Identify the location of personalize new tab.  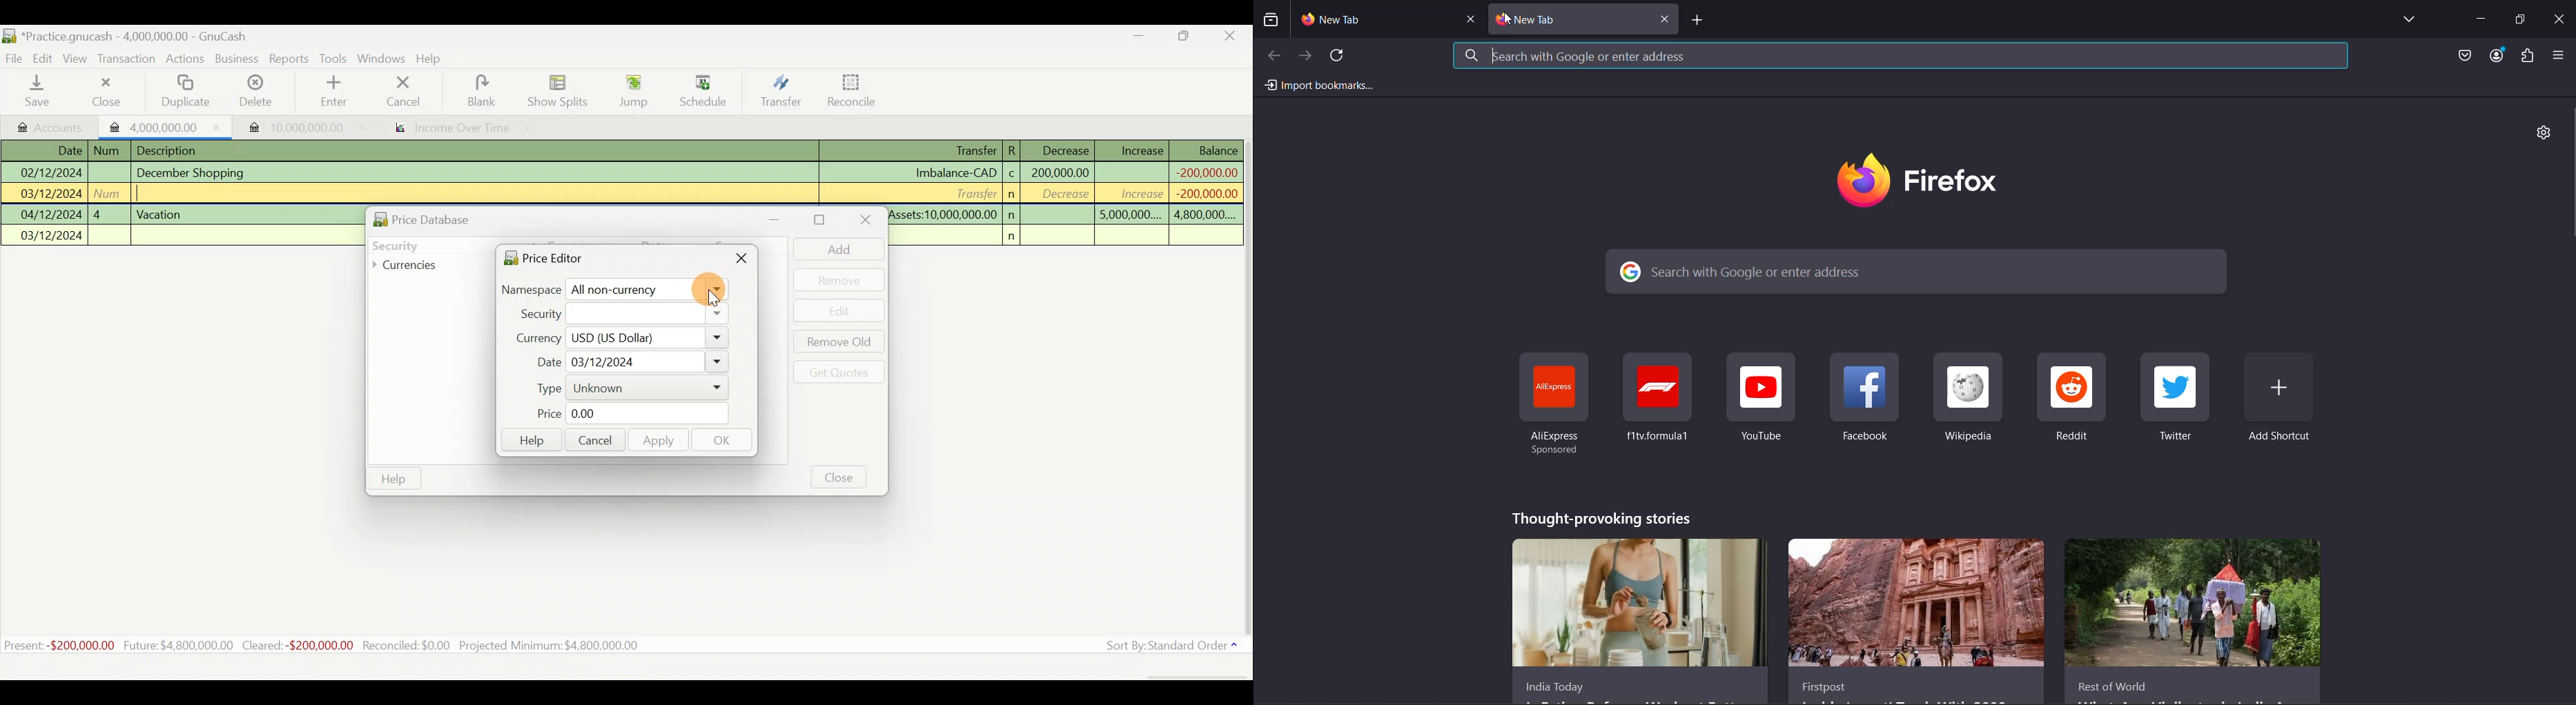
(2543, 133).